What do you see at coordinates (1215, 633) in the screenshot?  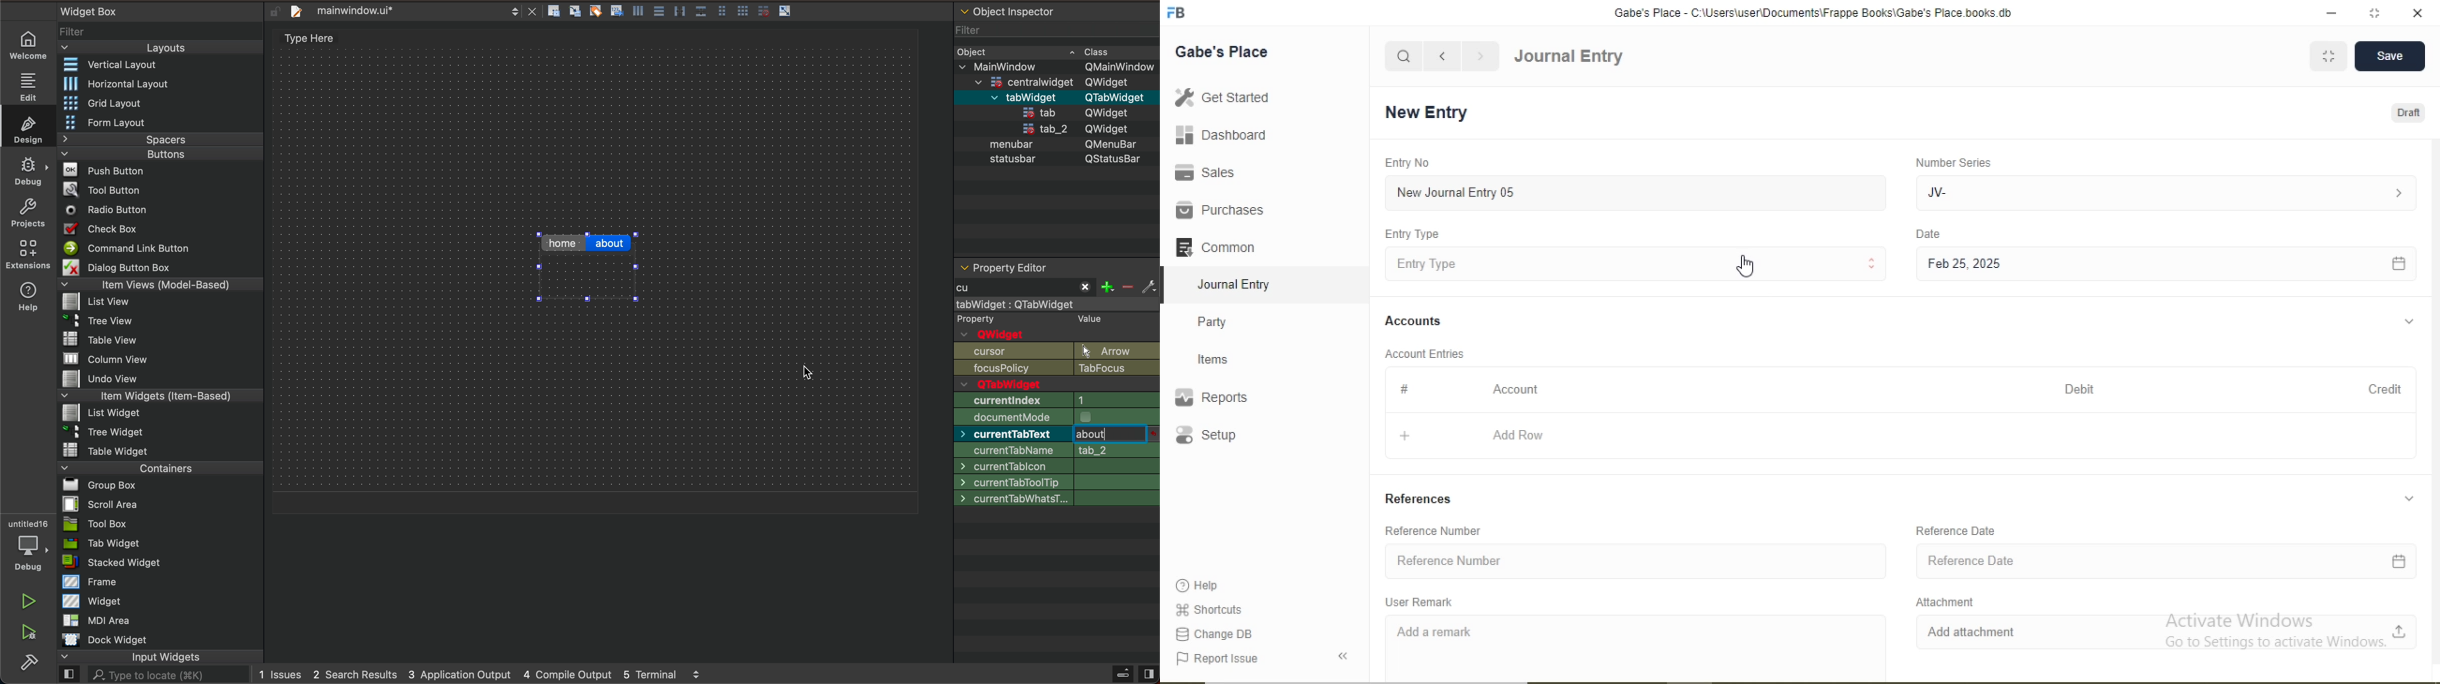 I see `Change DB` at bounding box center [1215, 633].